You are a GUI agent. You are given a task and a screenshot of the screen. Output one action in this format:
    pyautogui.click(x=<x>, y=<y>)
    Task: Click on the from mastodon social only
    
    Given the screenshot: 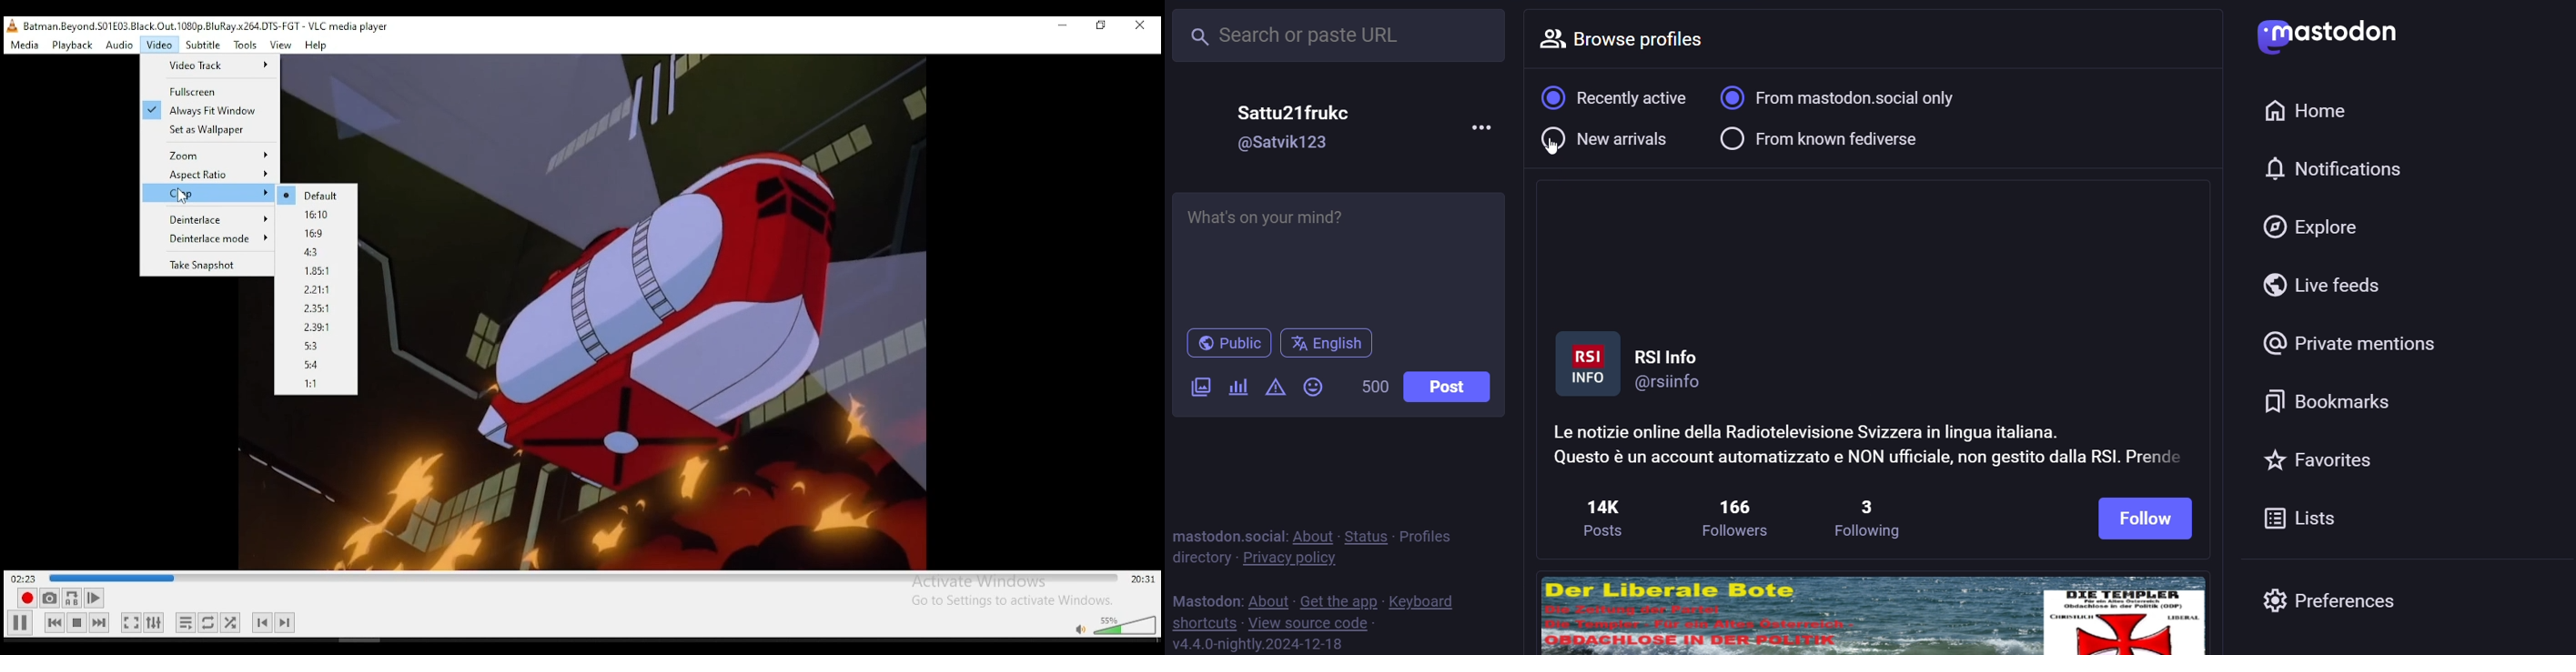 What is the action you would take?
    pyautogui.click(x=1855, y=96)
    